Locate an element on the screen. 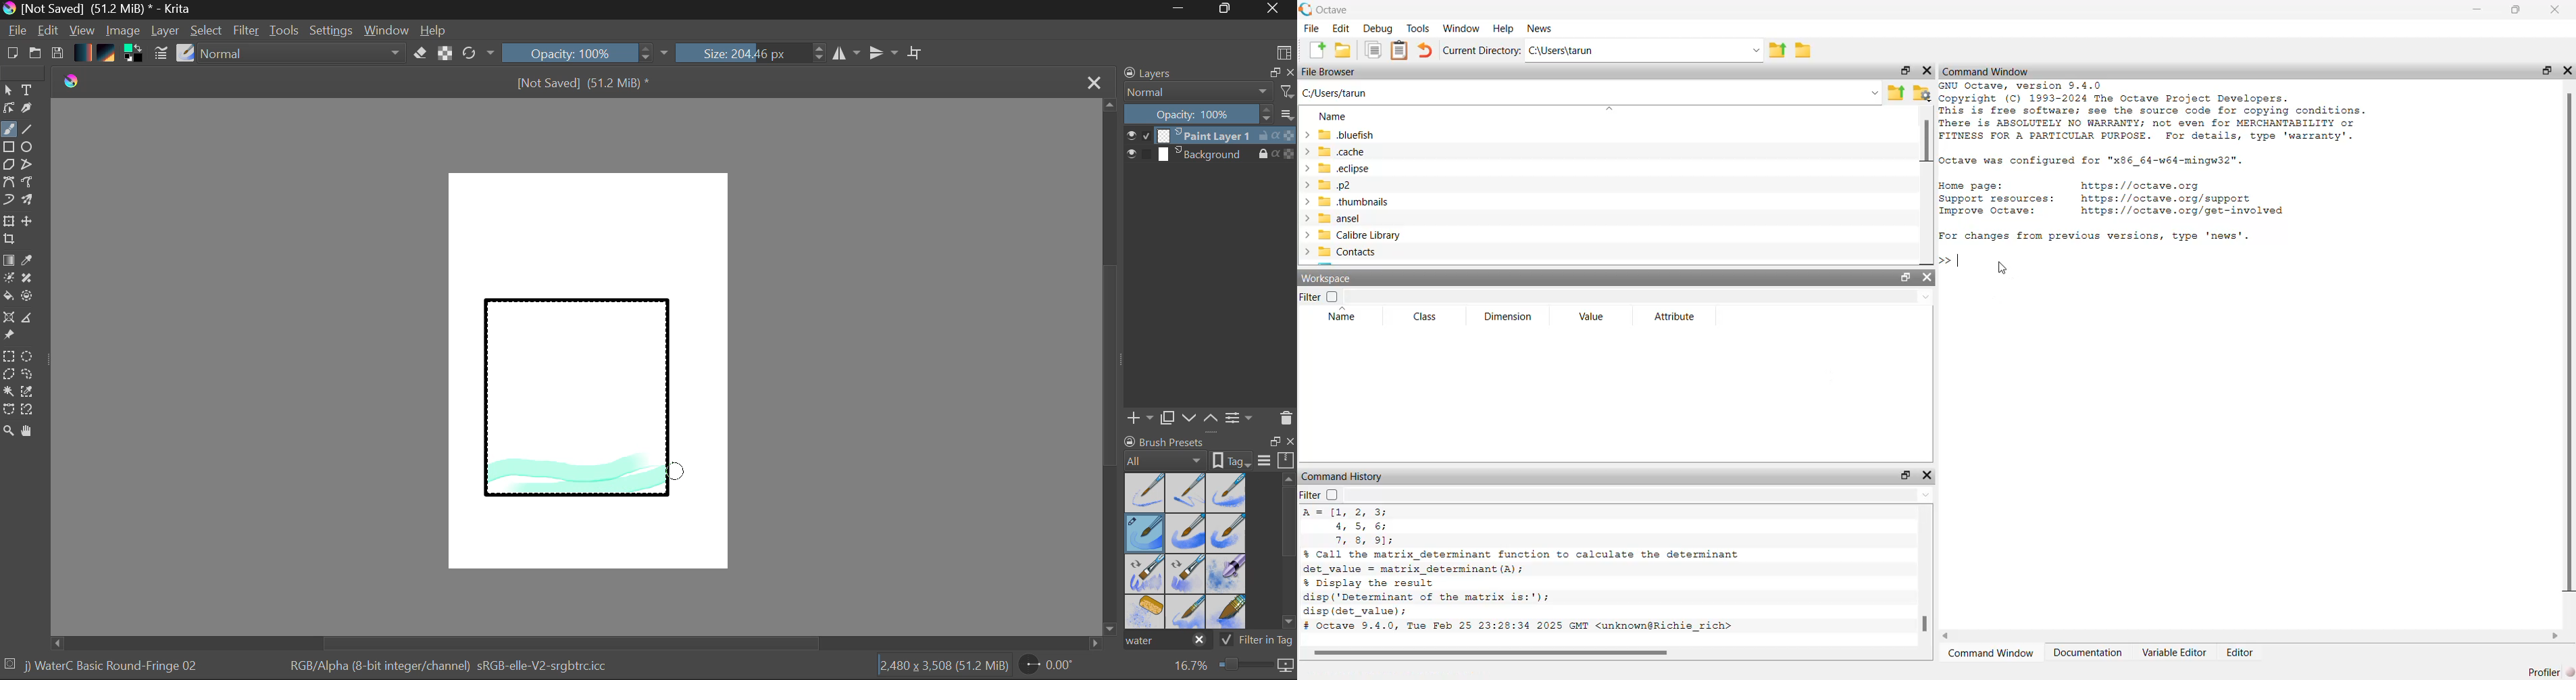  one directory up is located at coordinates (1895, 92).